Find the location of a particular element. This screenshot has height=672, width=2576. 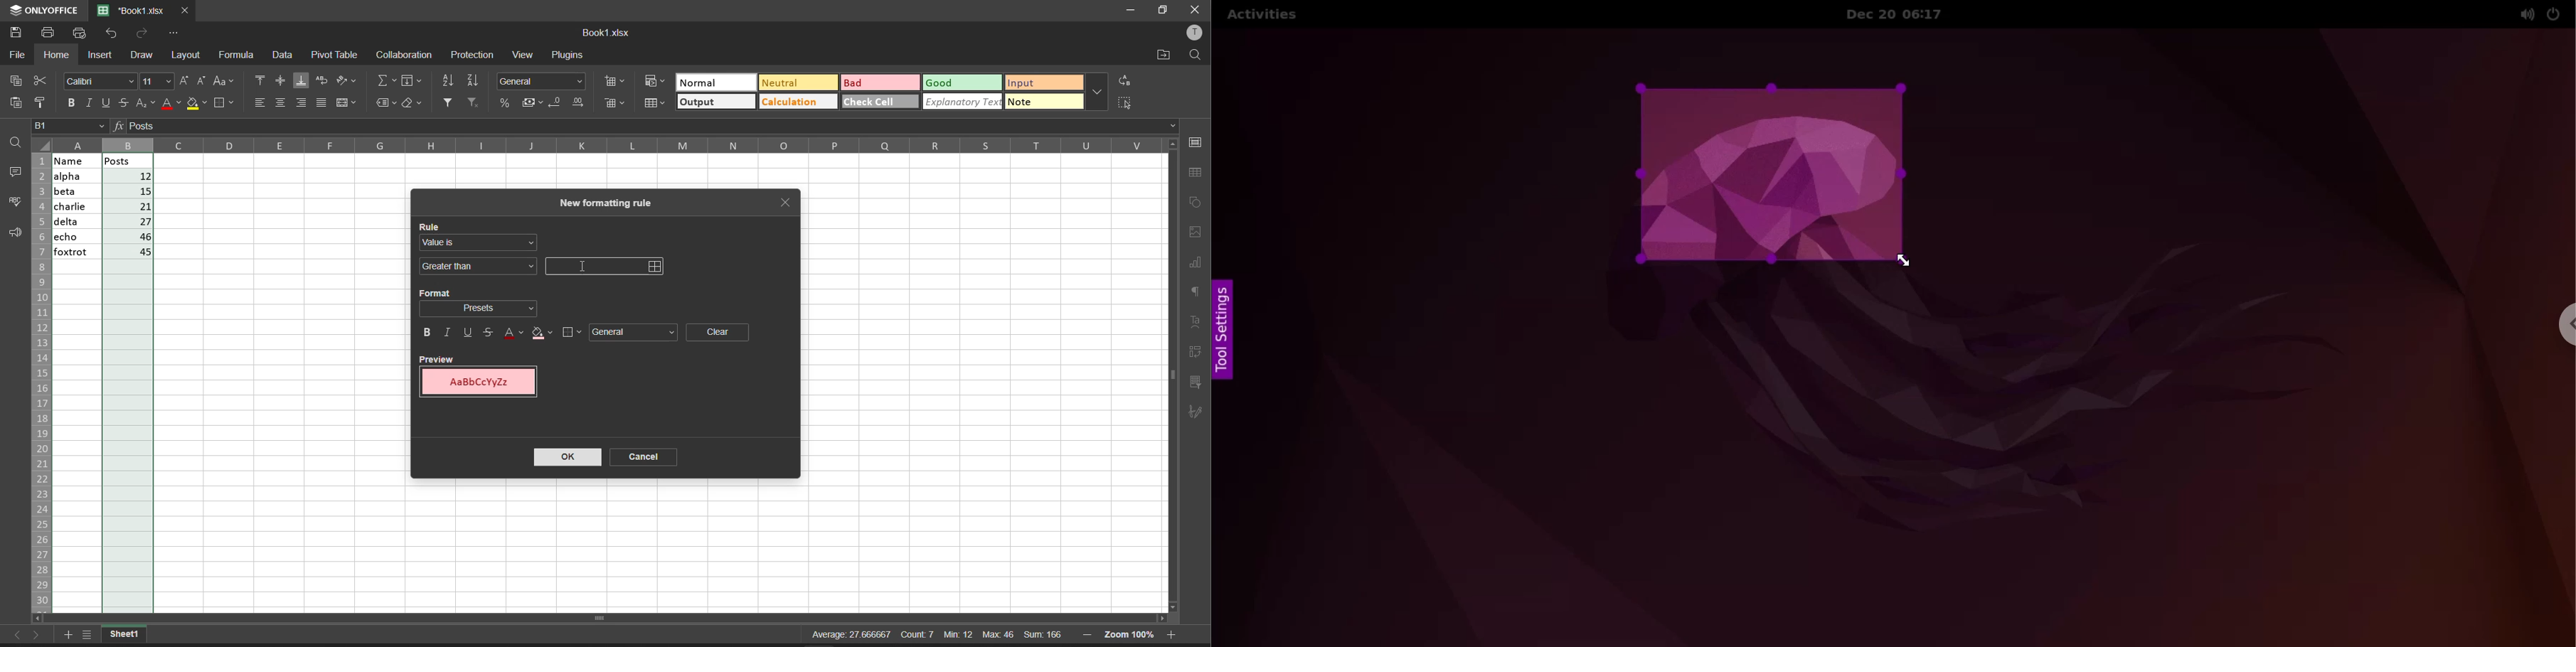

scroll left is located at coordinates (39, 617).